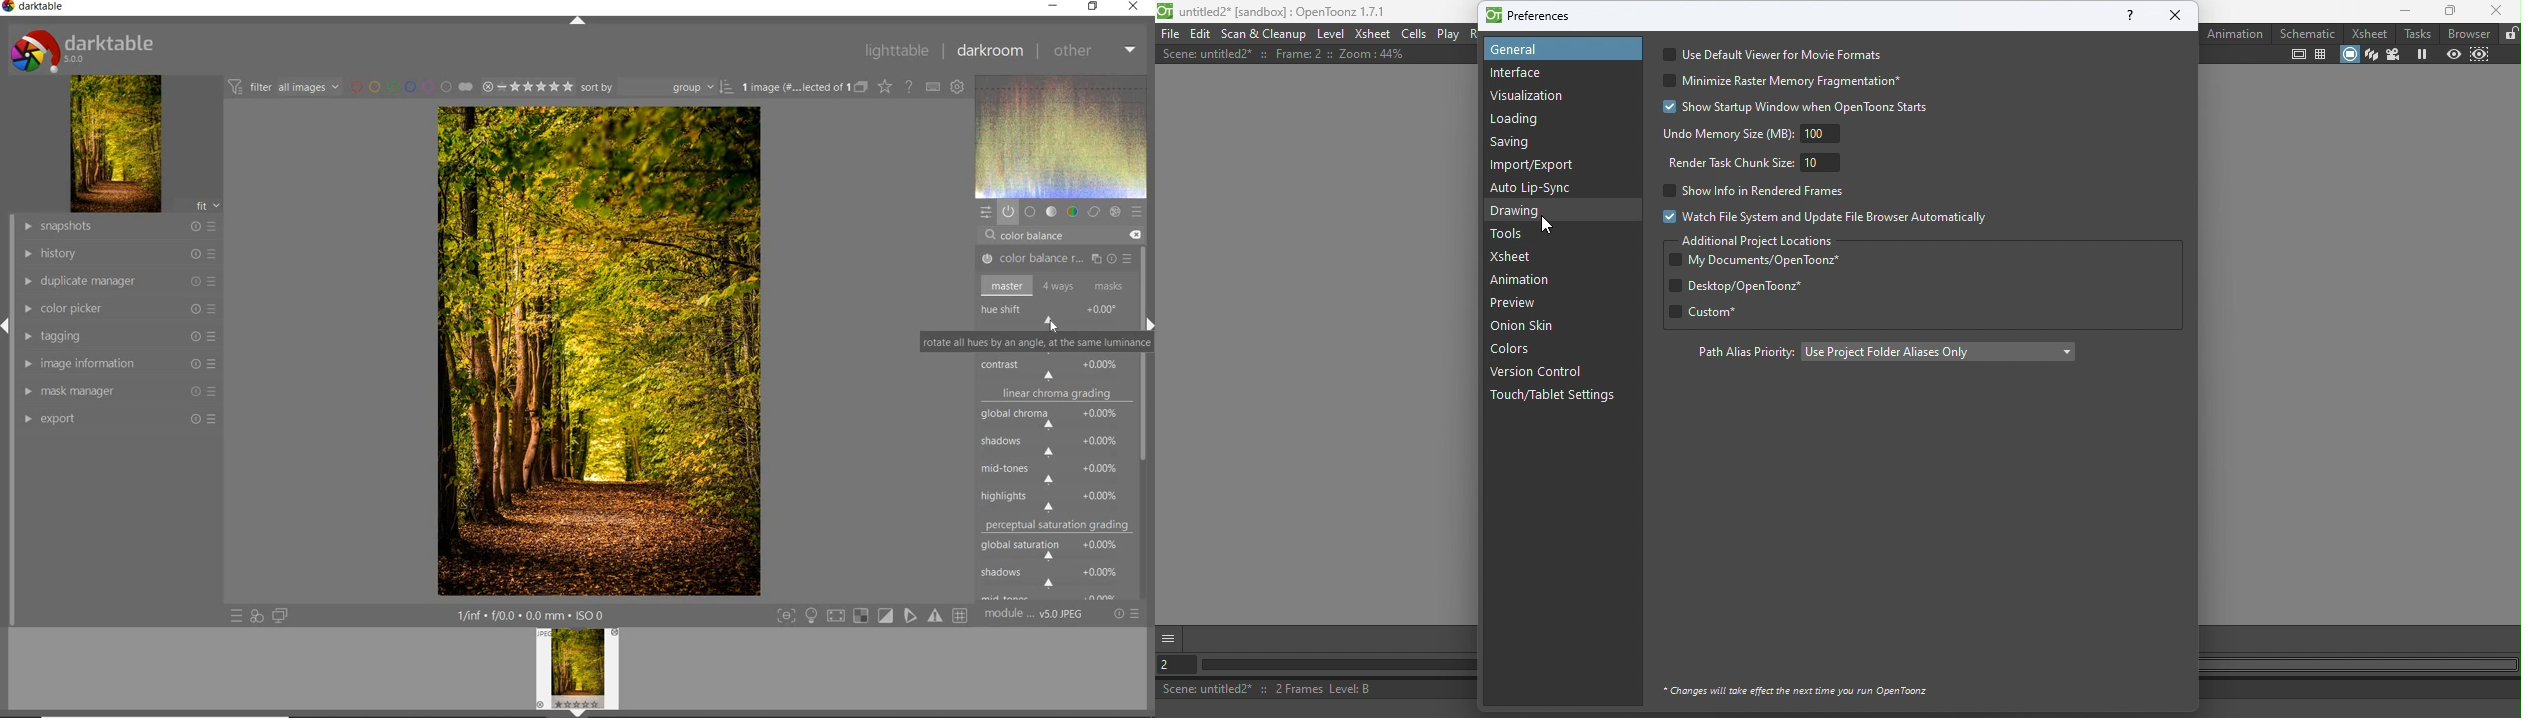 The height and width of the screenshot is (728, 2548). What do you see at coordinates (1273, 11) in the screenshot?
I see `untitled2* [sandbox] : OpenToonz 1.7.1` at bounding box center [1273, 11].